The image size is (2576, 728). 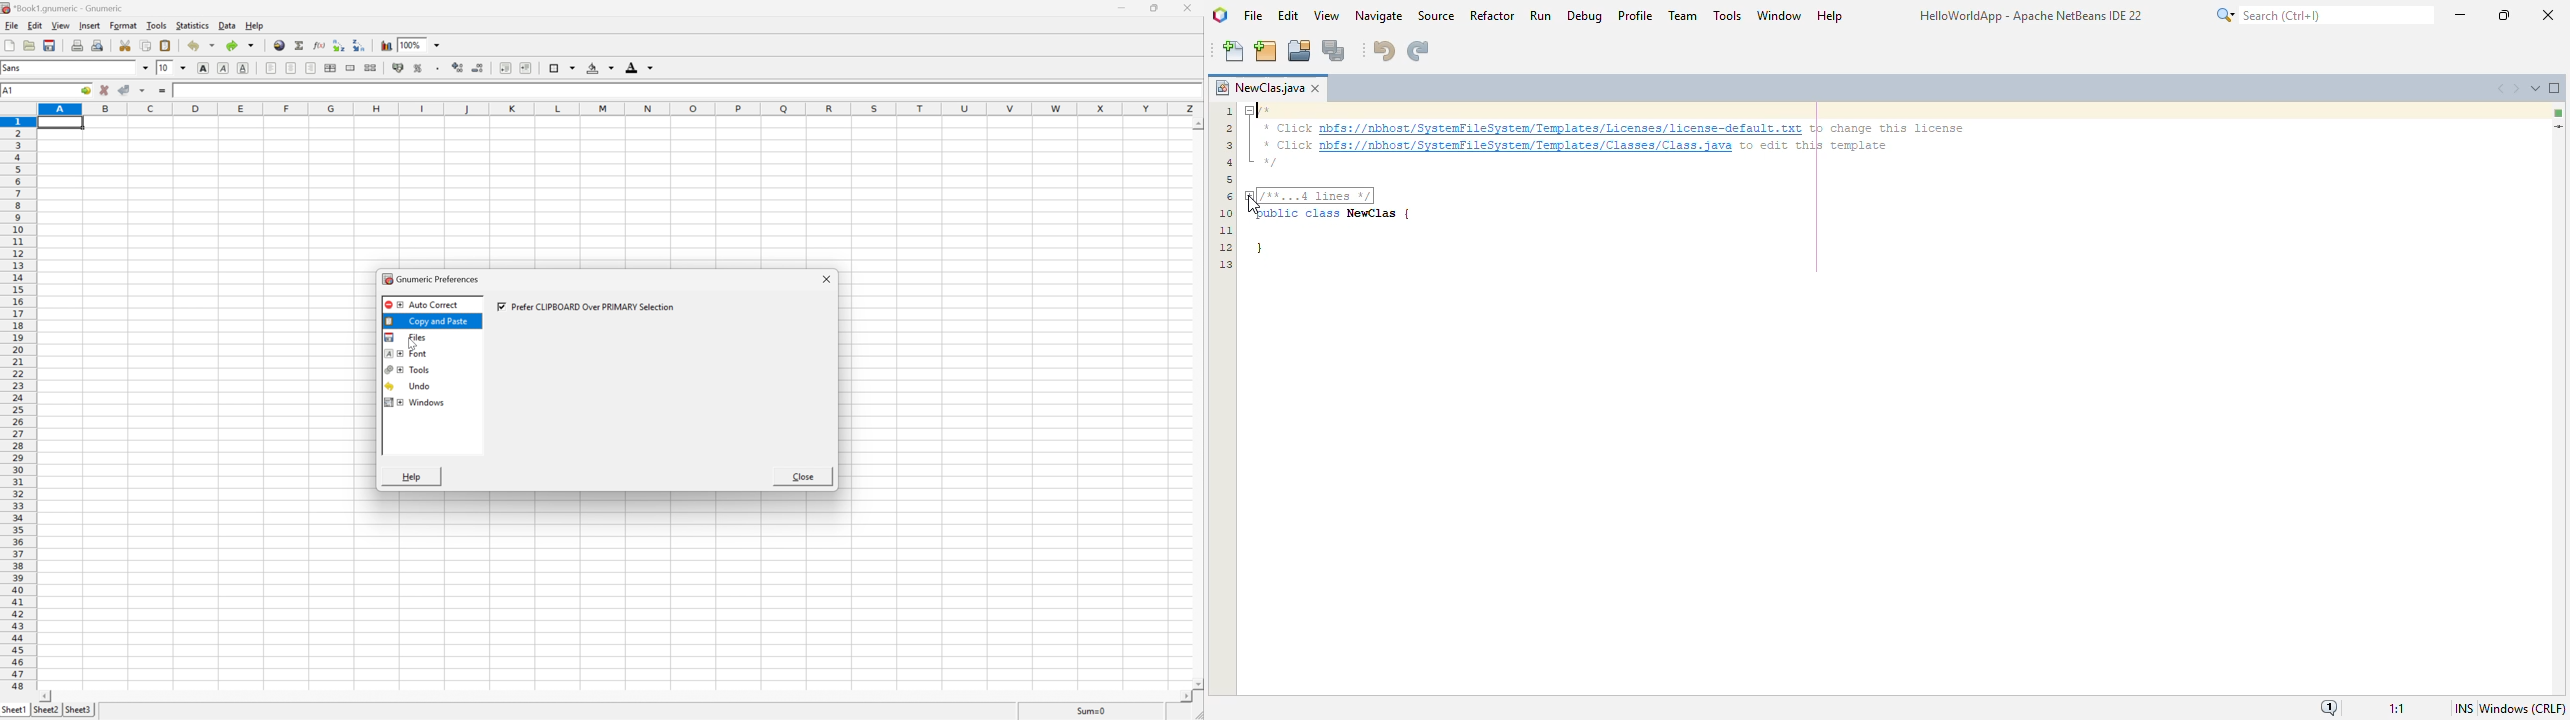 What do you see at coordinates (85, 90) in the screenshot?
I see `go to` at bounding box center [85, 90].